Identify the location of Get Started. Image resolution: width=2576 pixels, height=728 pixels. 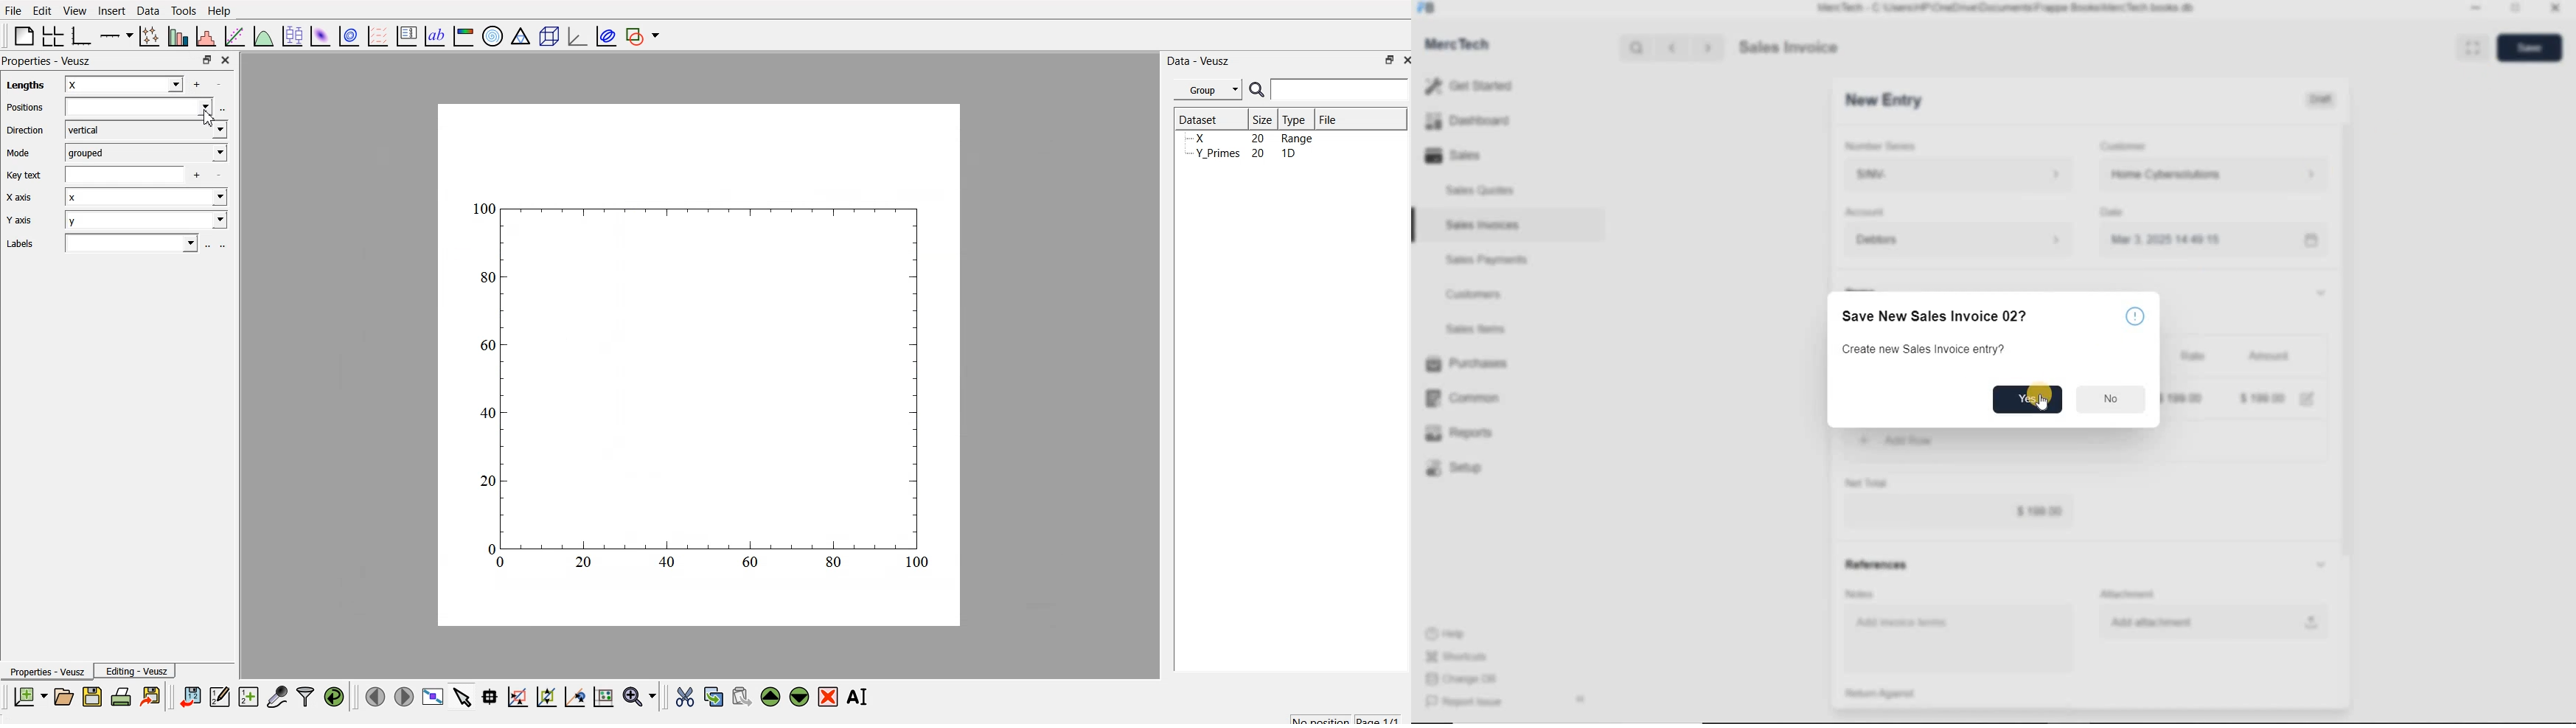
(1474, 86).